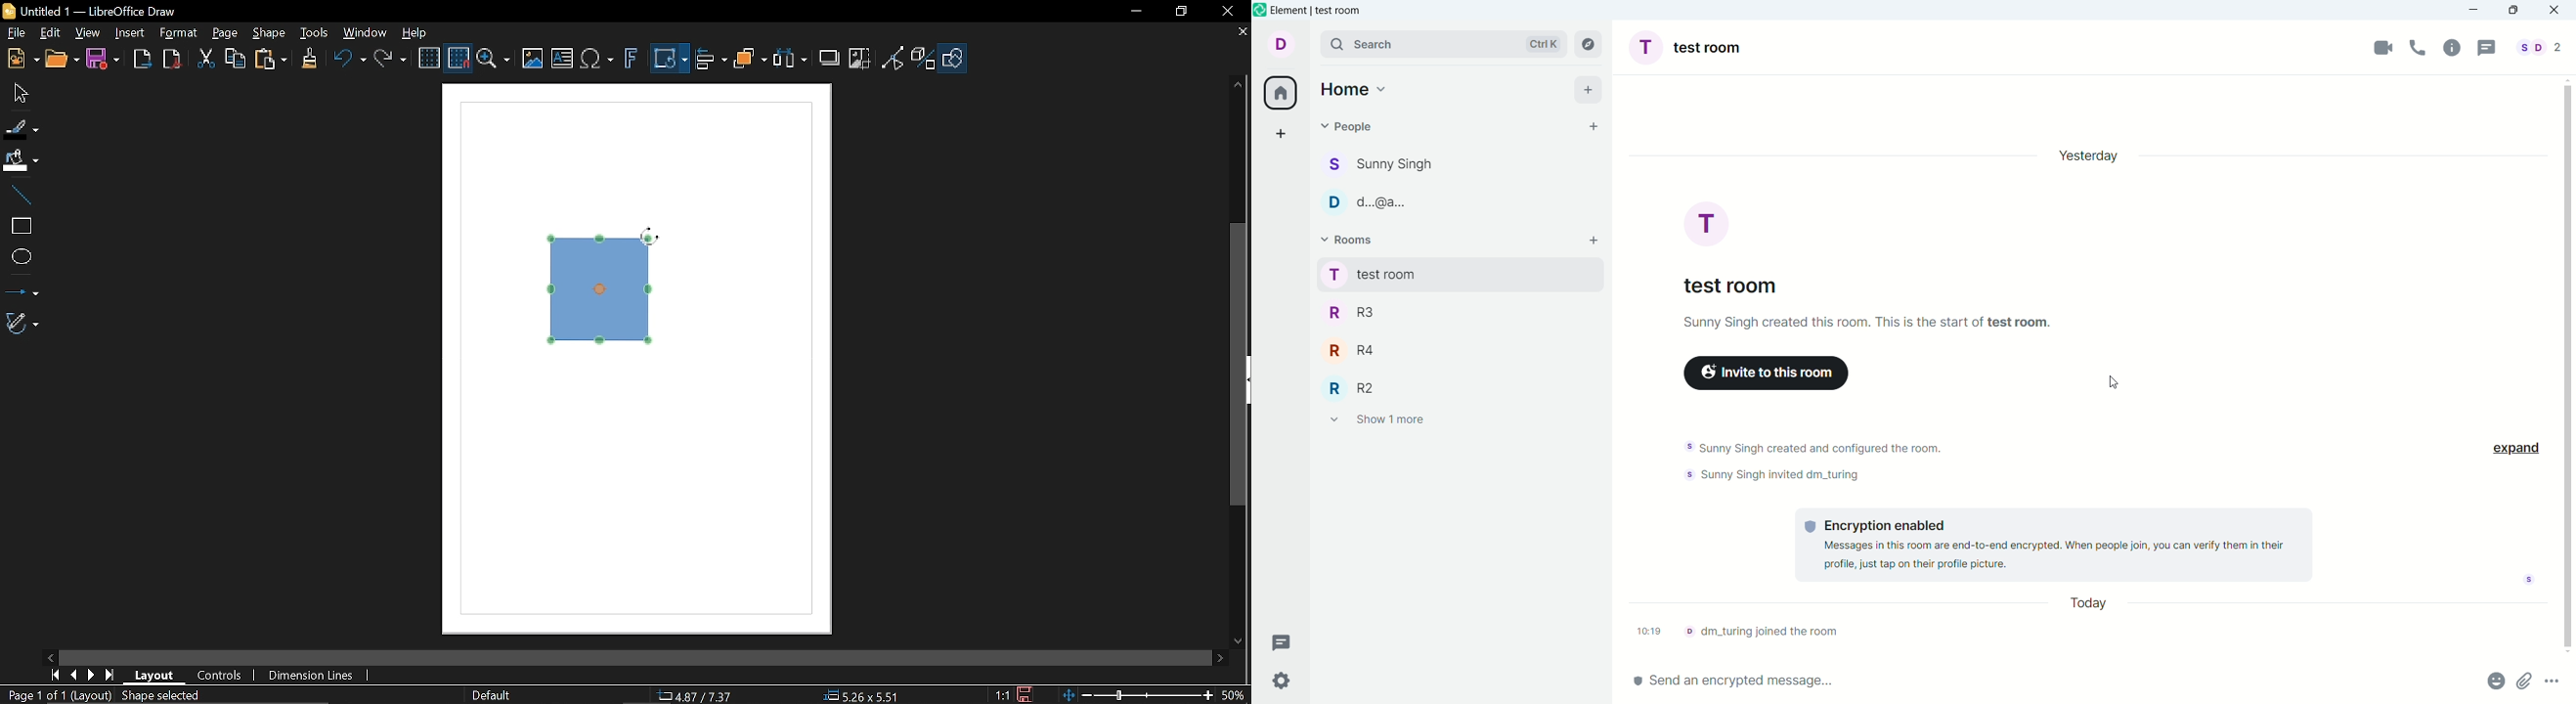 This screenshot has height=728, width=2576. Describe the element at coordinates (1283, 683) in the screenshot. I see `settings` at that location.